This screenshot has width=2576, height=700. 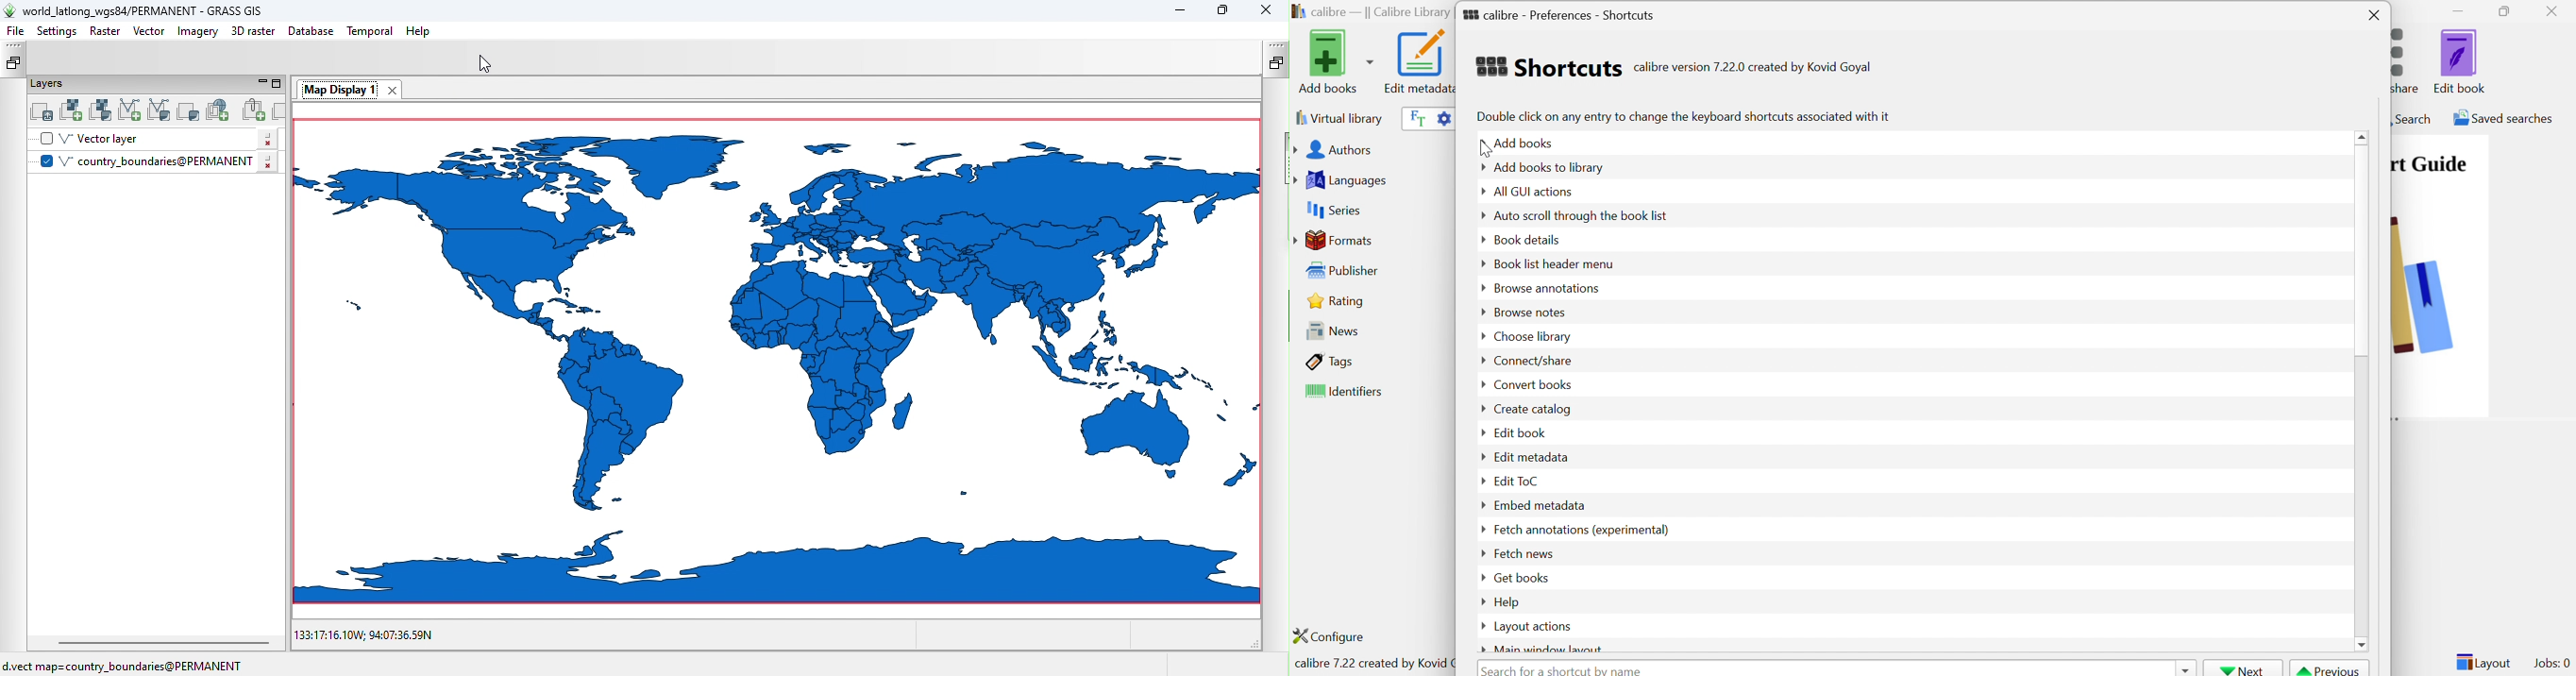 What do you see at coordinates (2459, 10) in the screenshot?
I see `Minimize` at bounding box center [2459, 10].